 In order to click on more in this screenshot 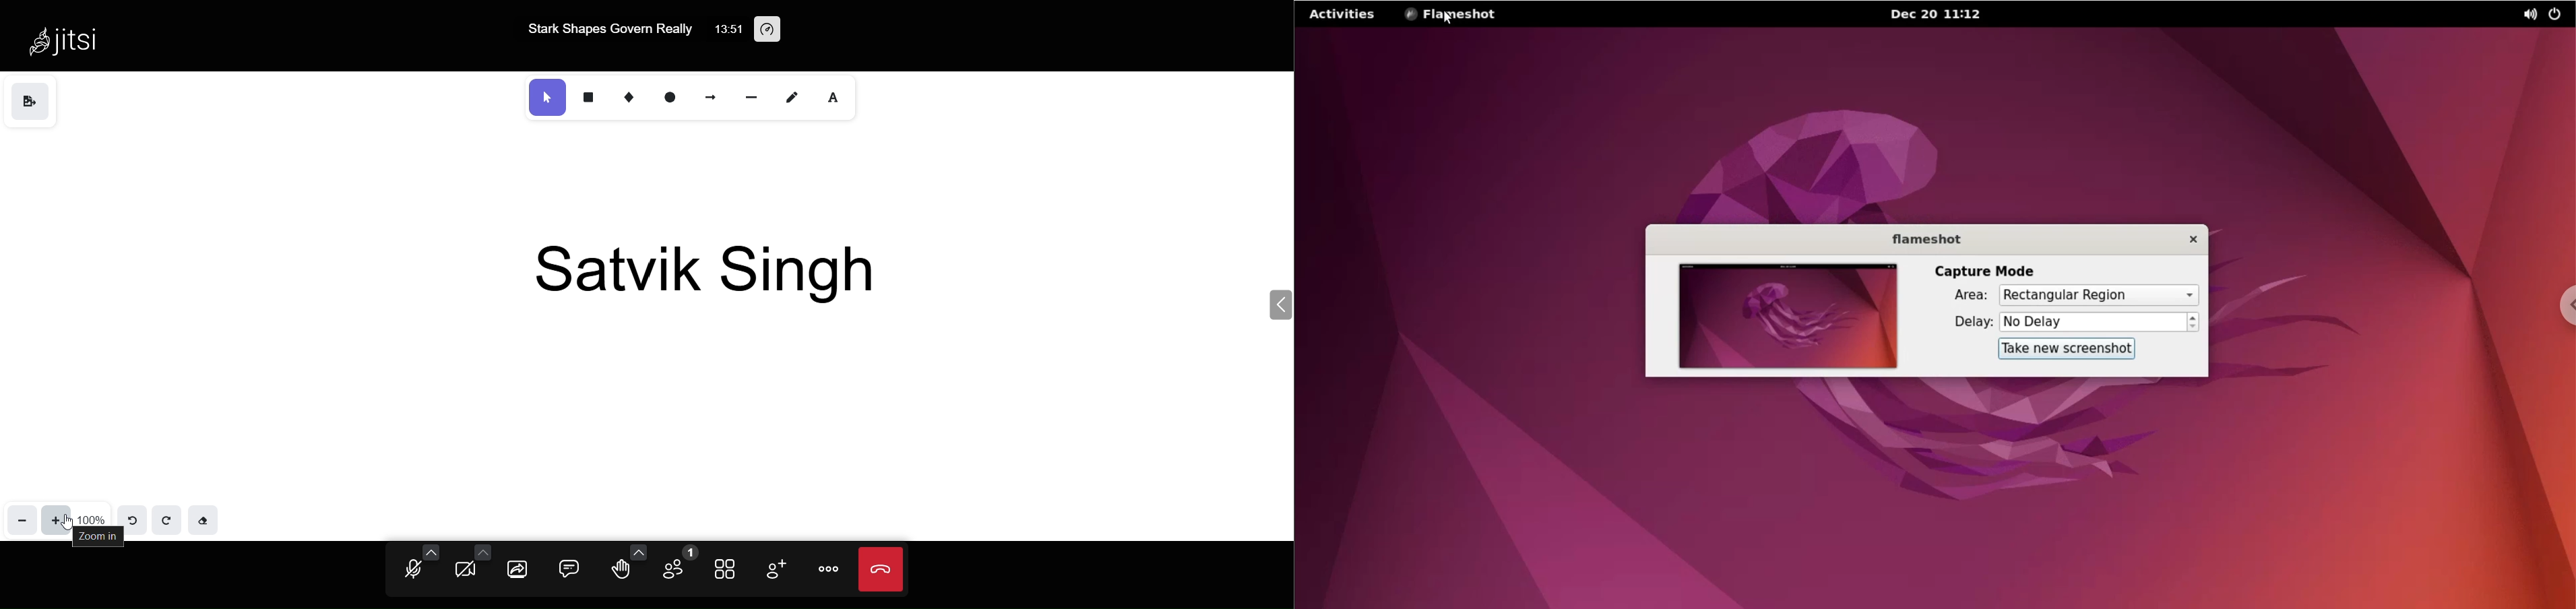, I will do `click(829, 569)`.